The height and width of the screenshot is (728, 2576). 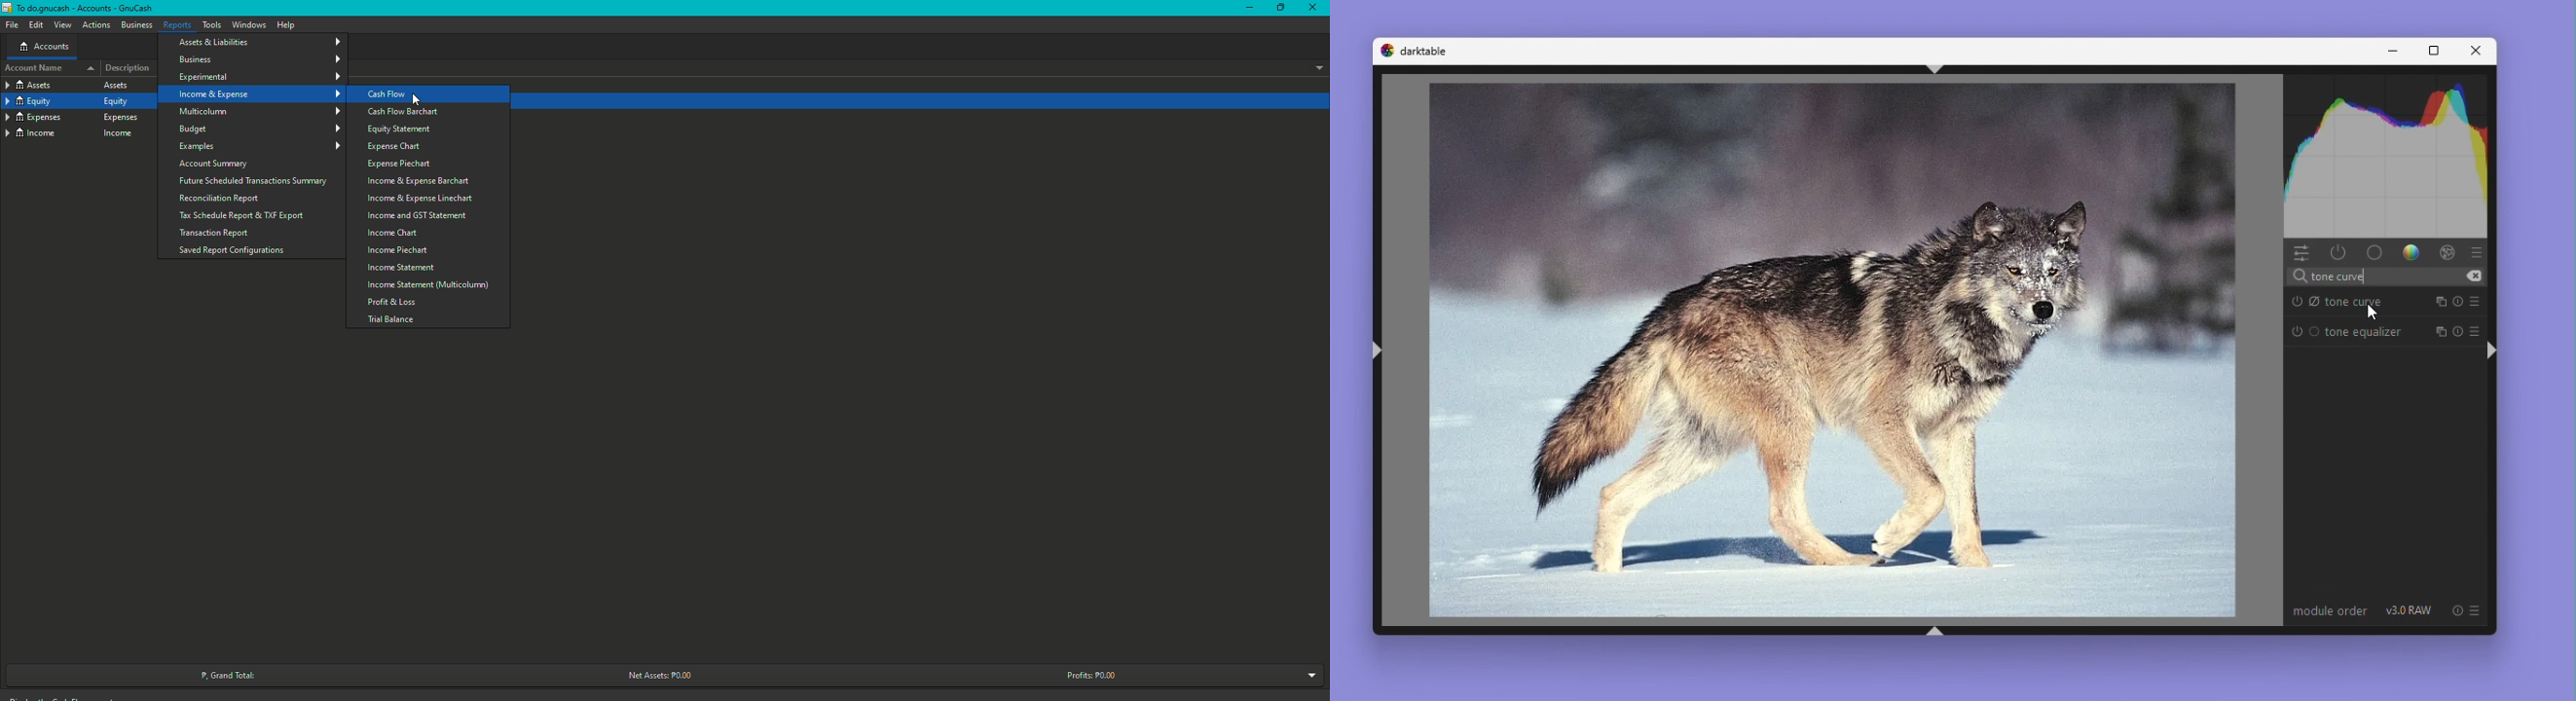 I want to click on Profit and Loss, so click(x=393, y=301).